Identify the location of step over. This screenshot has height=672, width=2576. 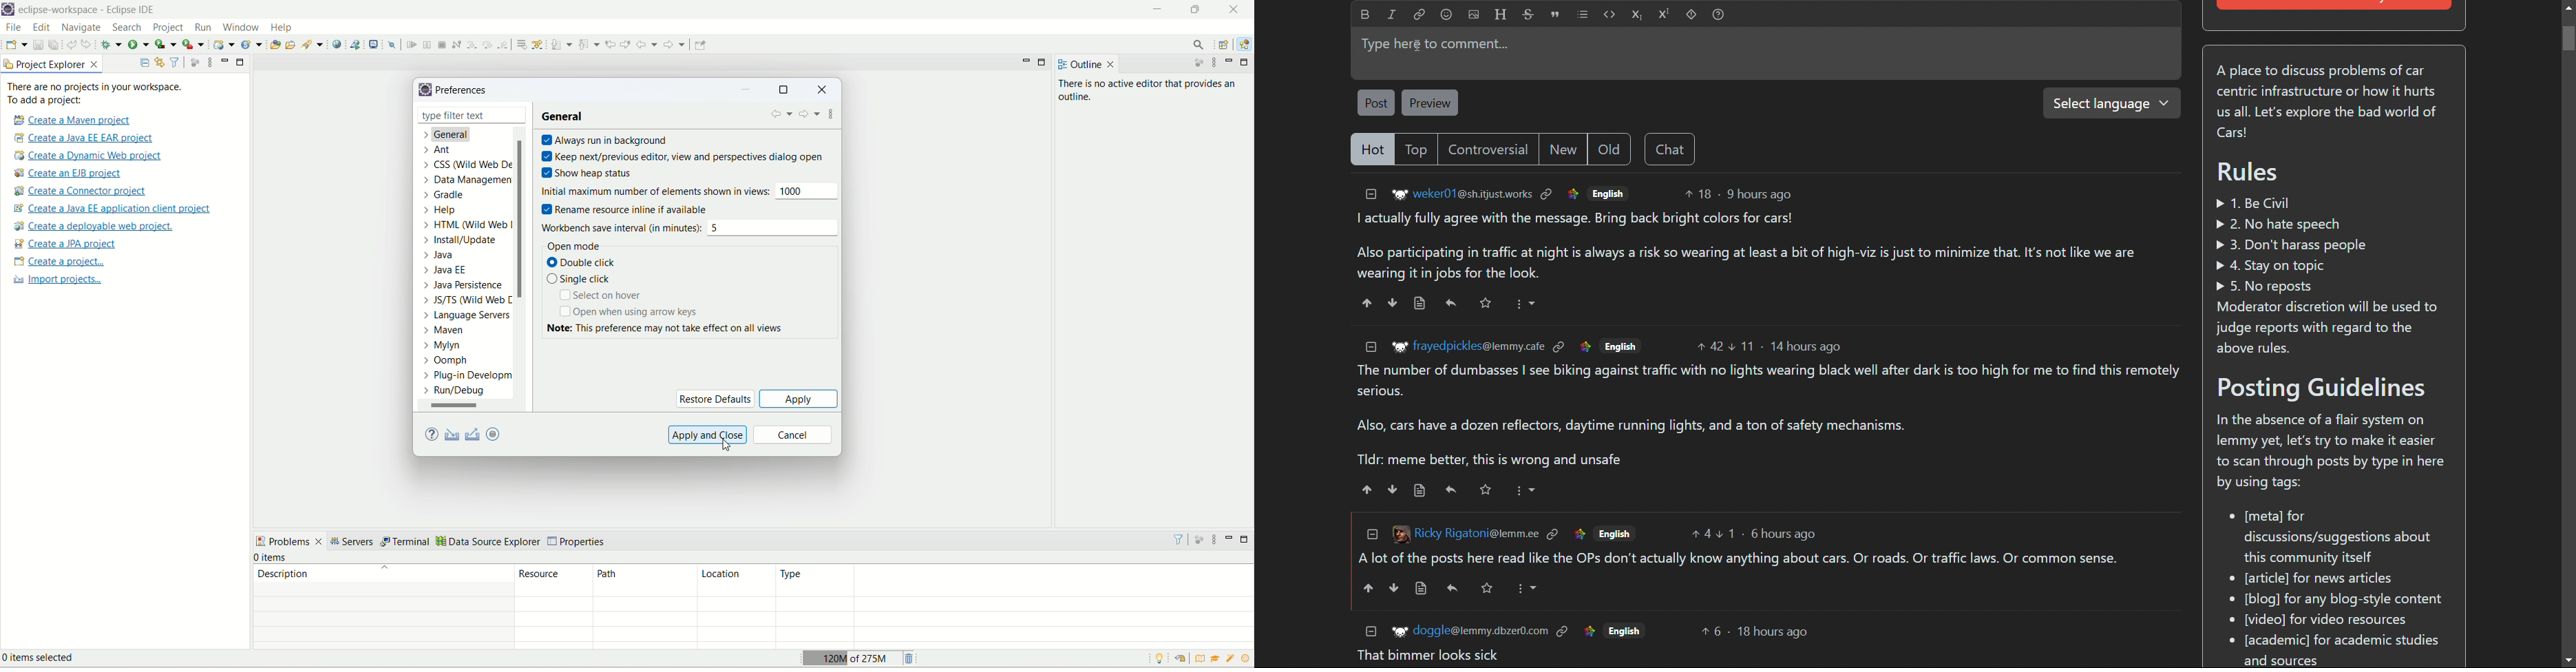
(486, 44).